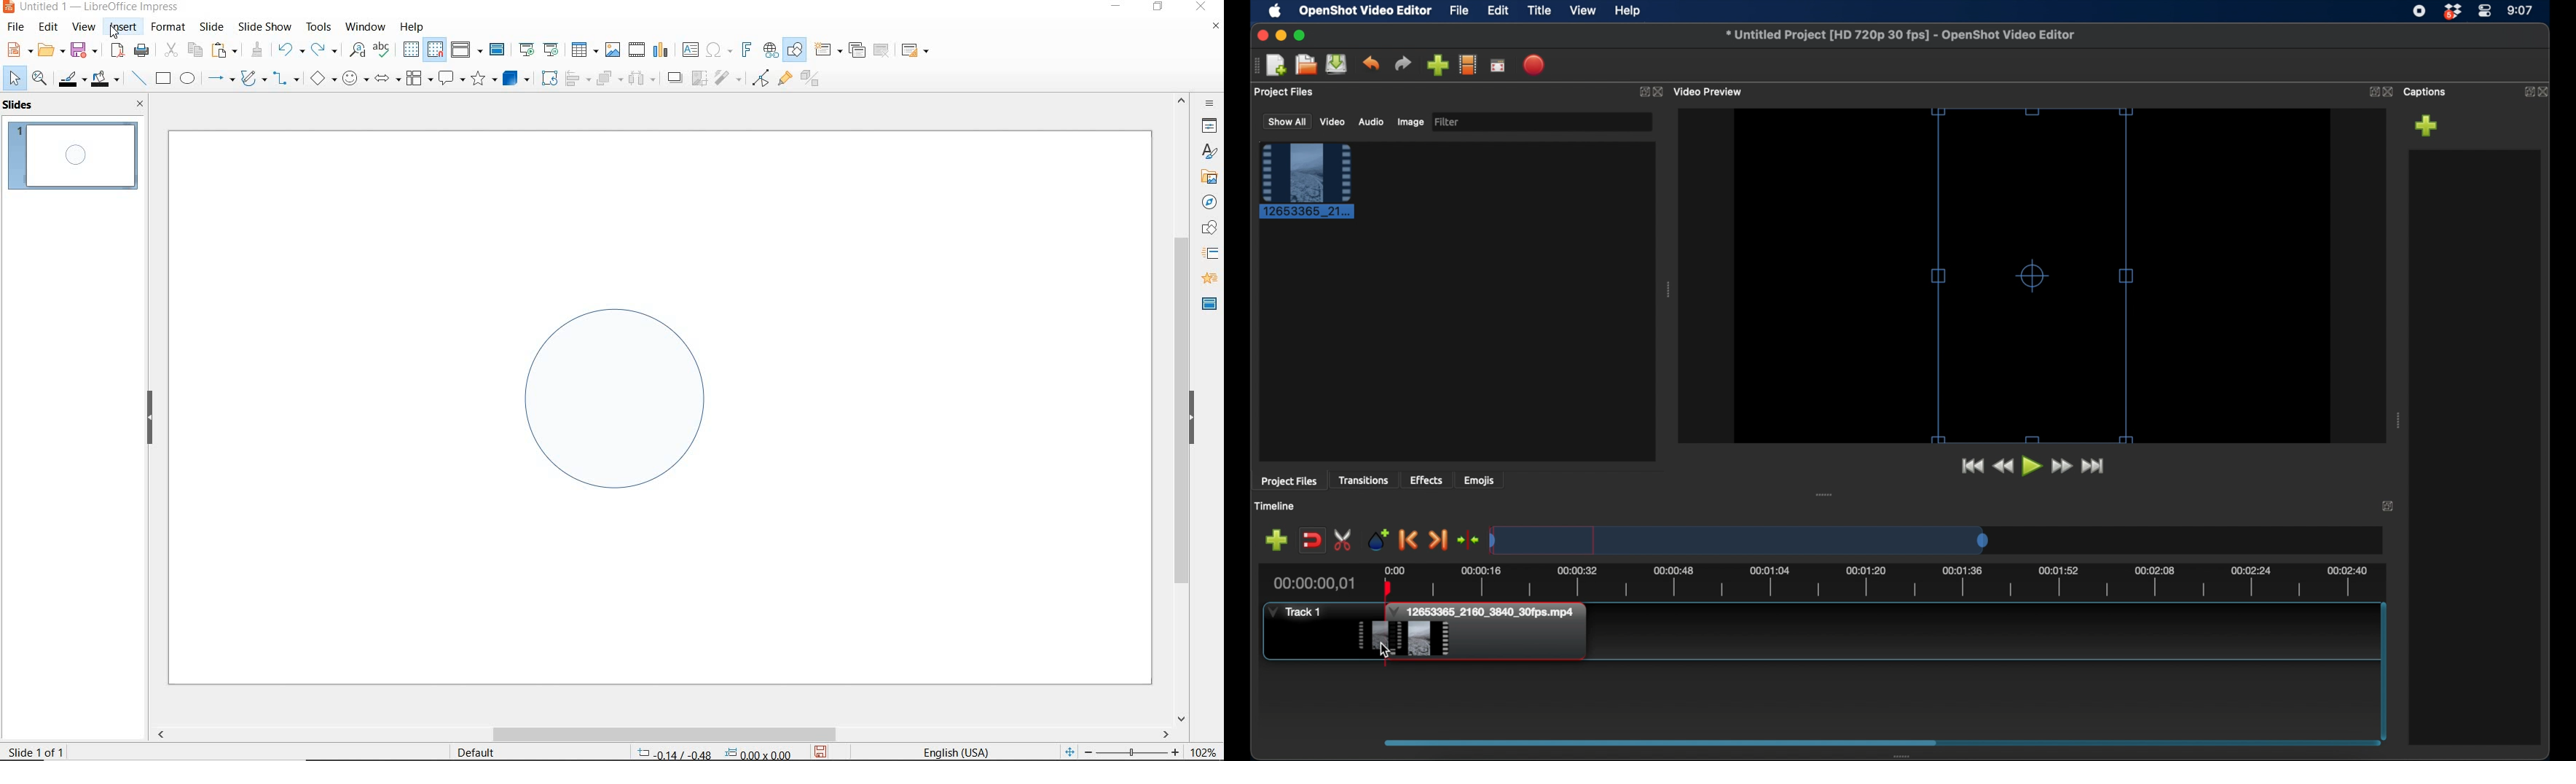 The width and height of the screenshot is (2576, 784). I want to click on next marker, so click(1438, 540).